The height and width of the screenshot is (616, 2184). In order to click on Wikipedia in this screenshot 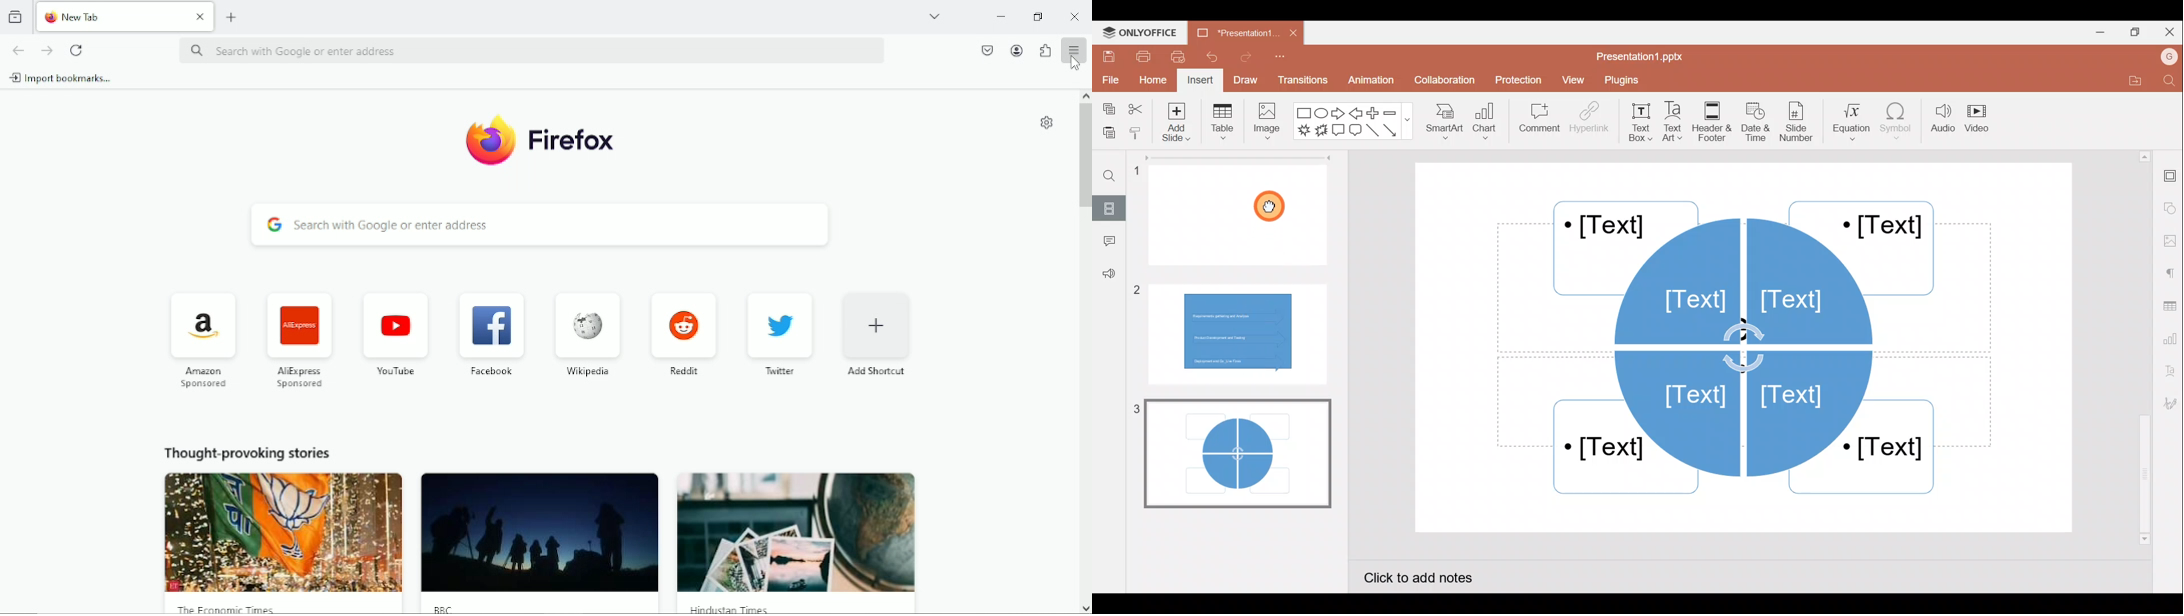, I will do `click(586, 331)`.